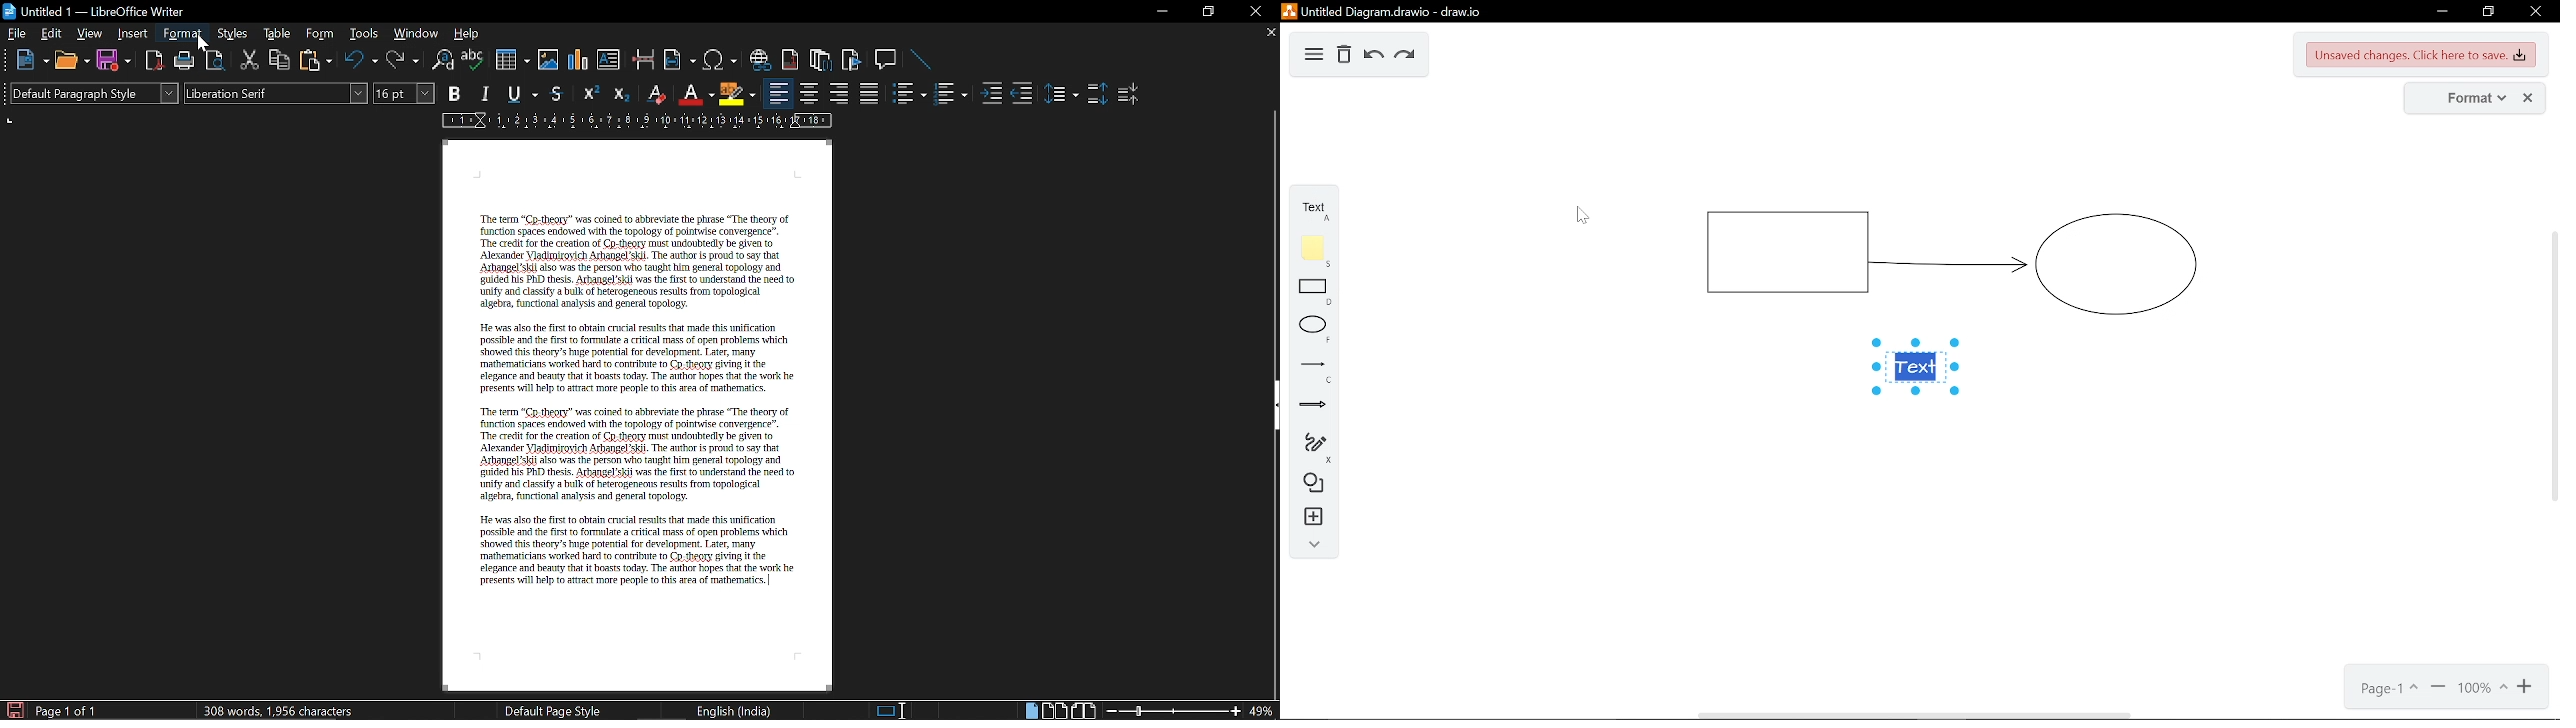  Describe the element at coordinates (1096, 93) in the screenshot. I see `Increase paragraph spacing` at that location.